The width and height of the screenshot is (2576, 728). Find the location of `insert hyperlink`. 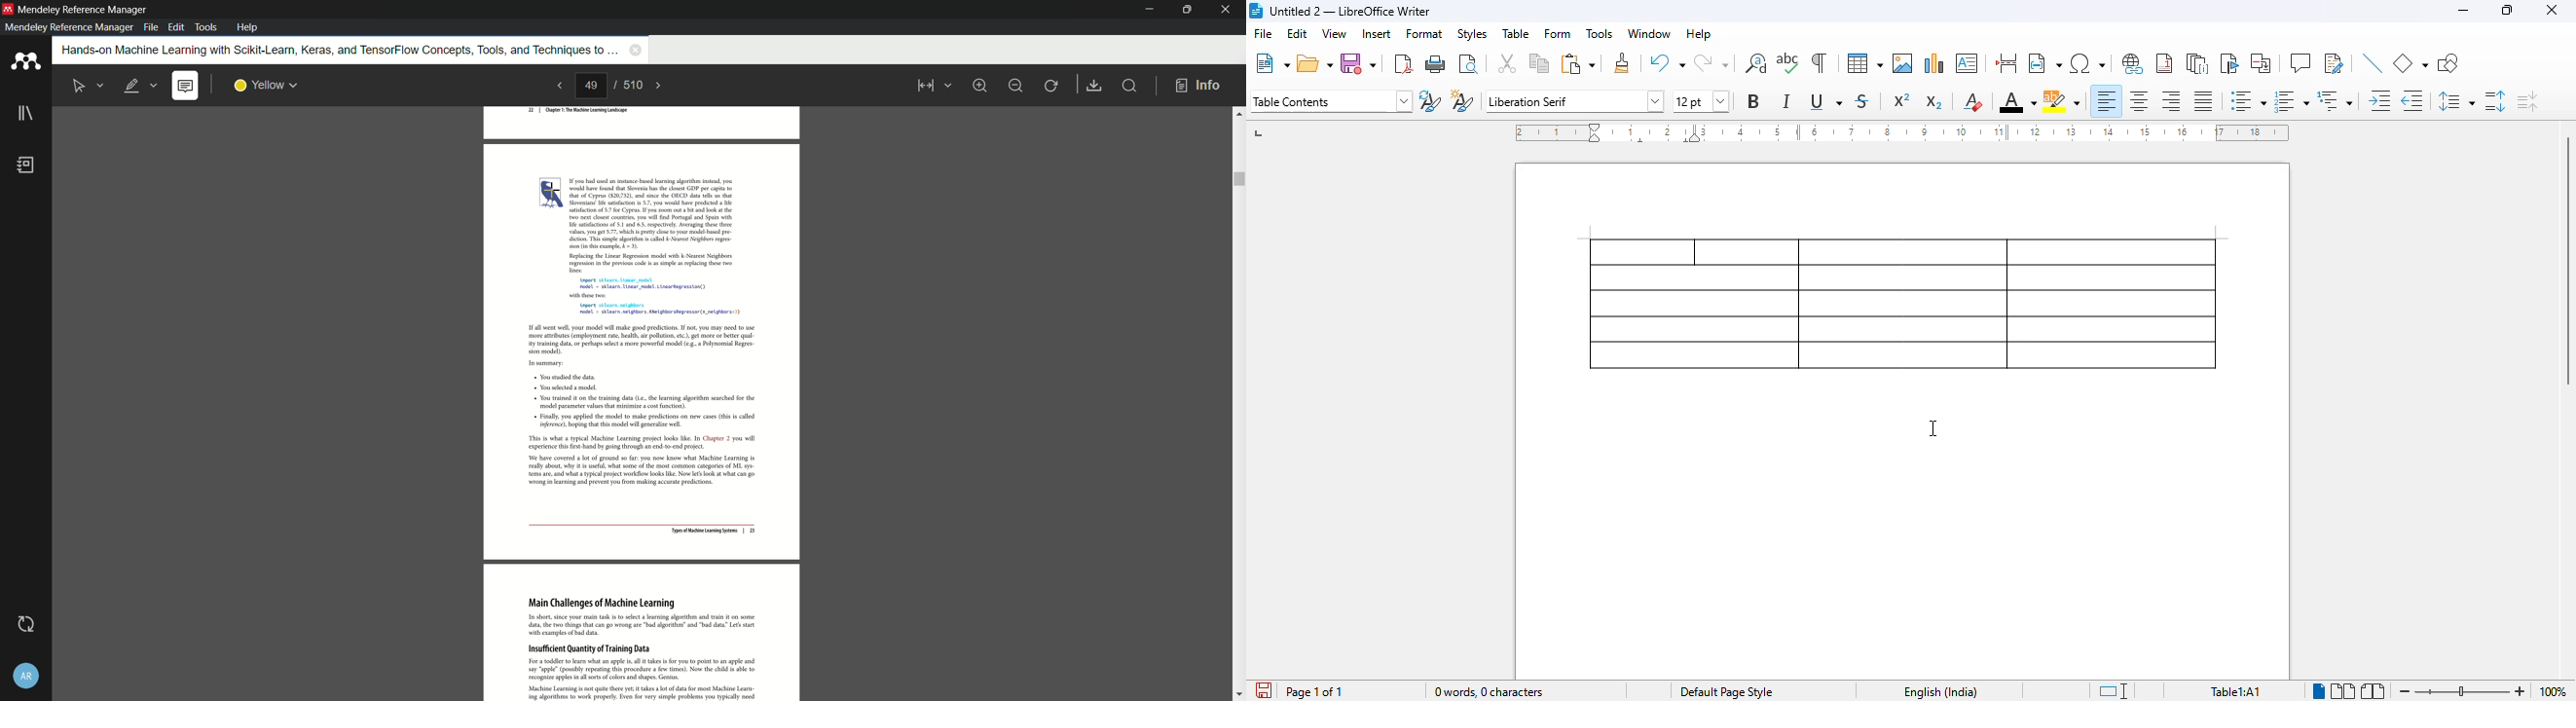

insert hyperlink is located at coordinates (2132, 62).